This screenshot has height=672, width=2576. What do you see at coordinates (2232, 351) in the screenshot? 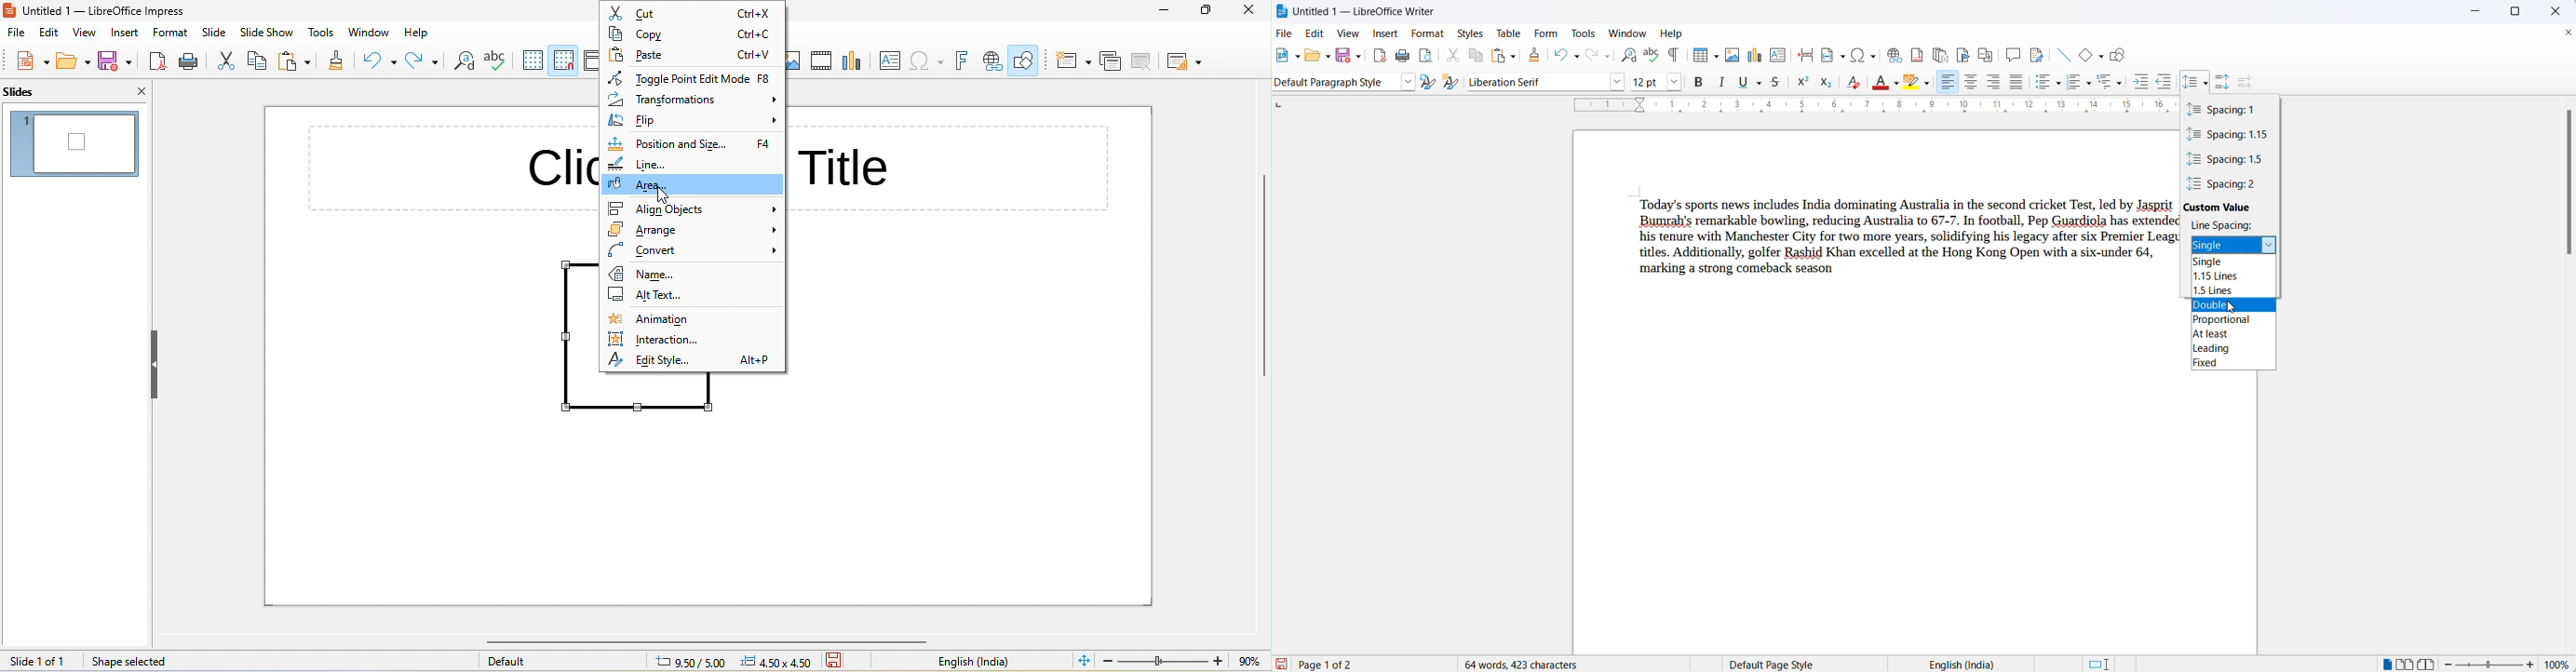
I see `leading` at bounding box center [2232, 351].